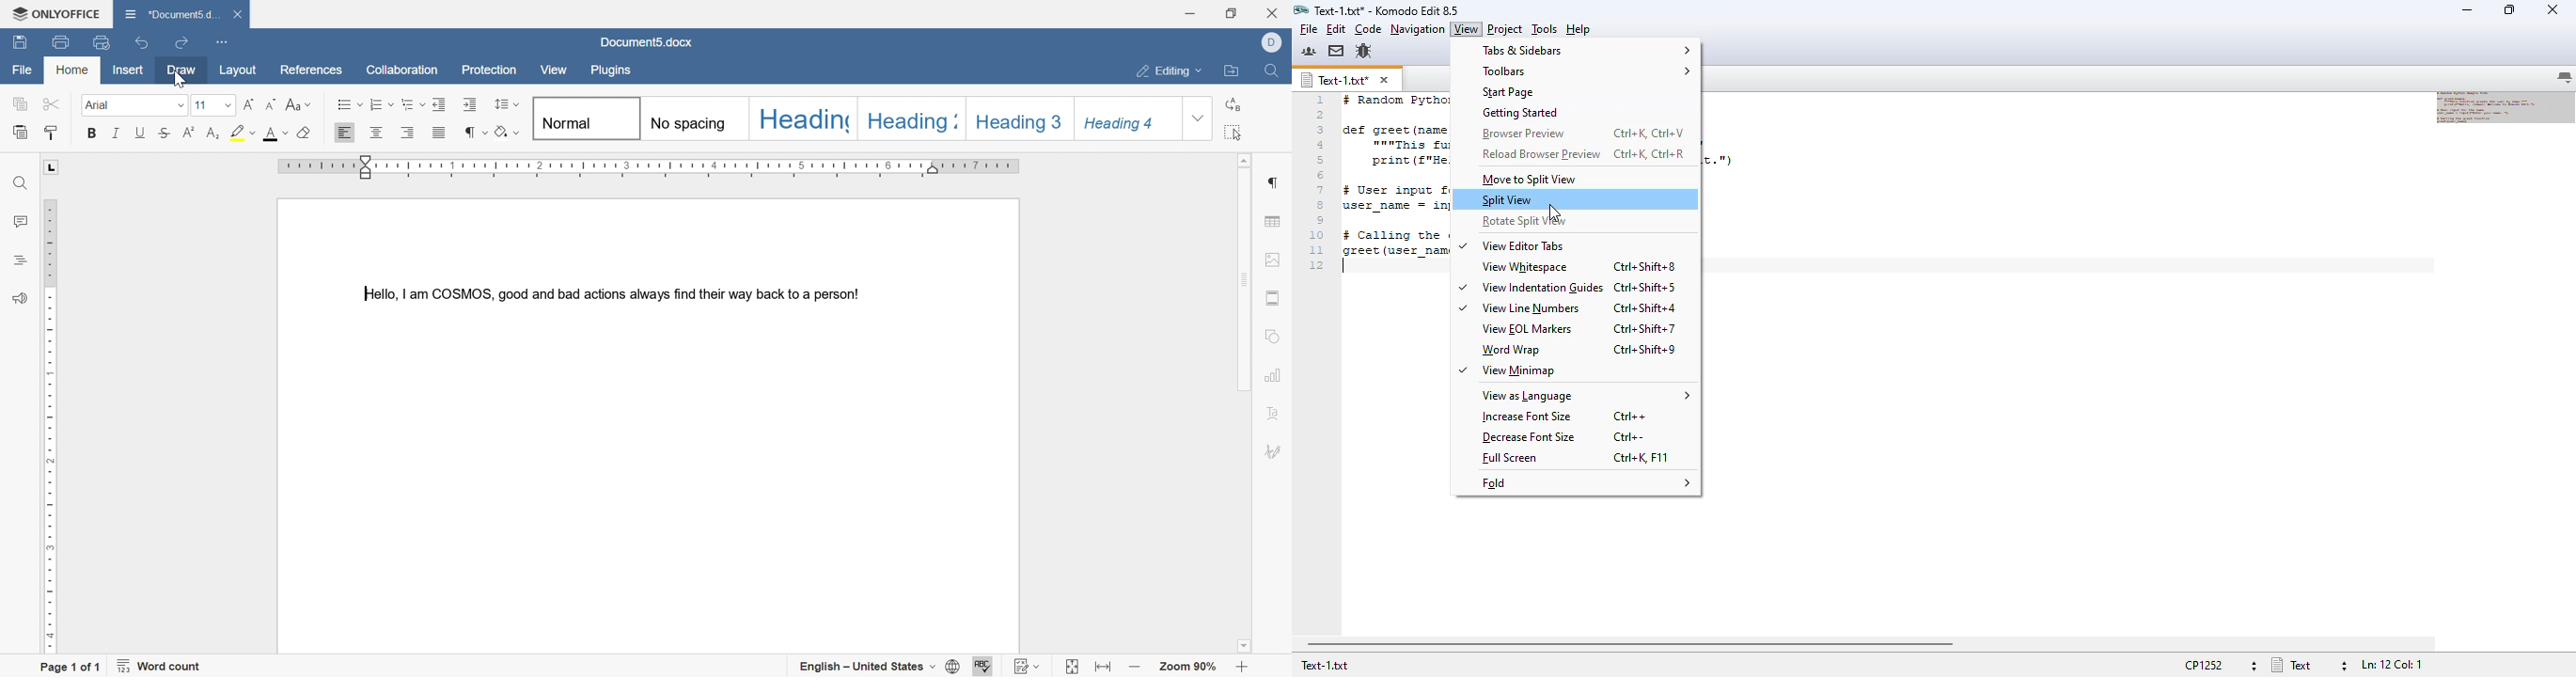 This screenshot has height=700, width=2576. What do you see at coordinates (1190, 668) in the screenshot?
I see `zoom 90%` at bounding box center [1190, 668].